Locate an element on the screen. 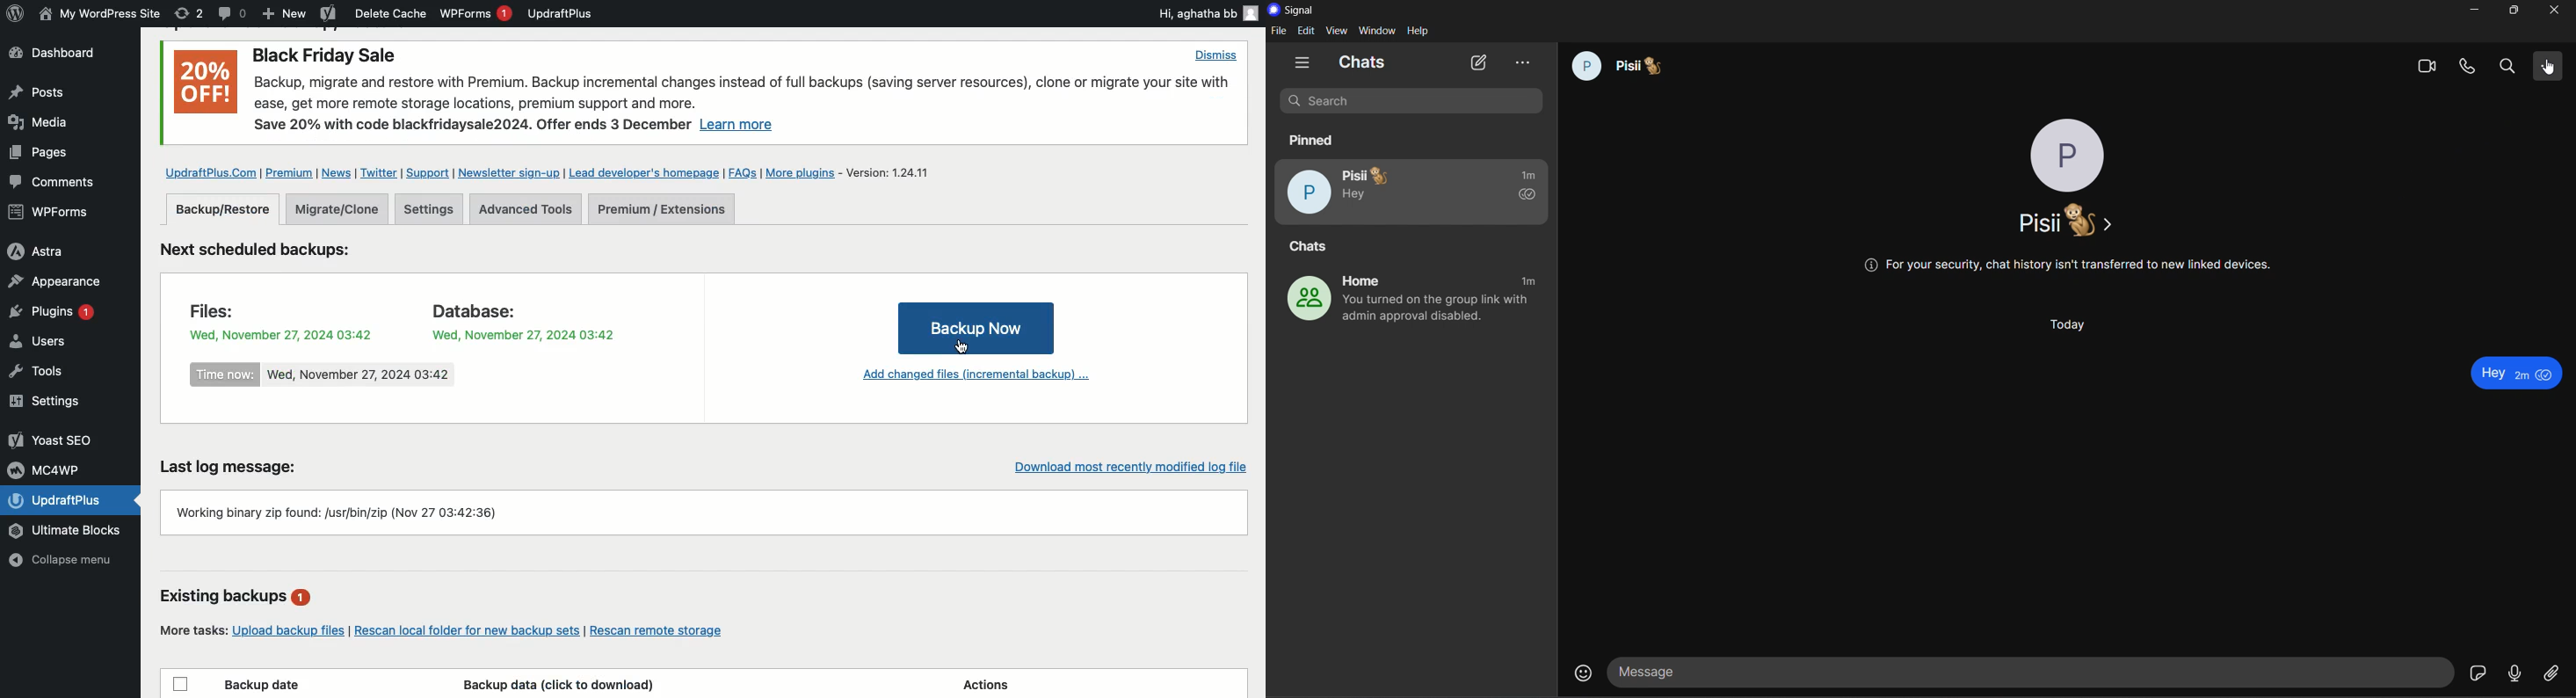  emojis is located at coordinates (1575, 671).